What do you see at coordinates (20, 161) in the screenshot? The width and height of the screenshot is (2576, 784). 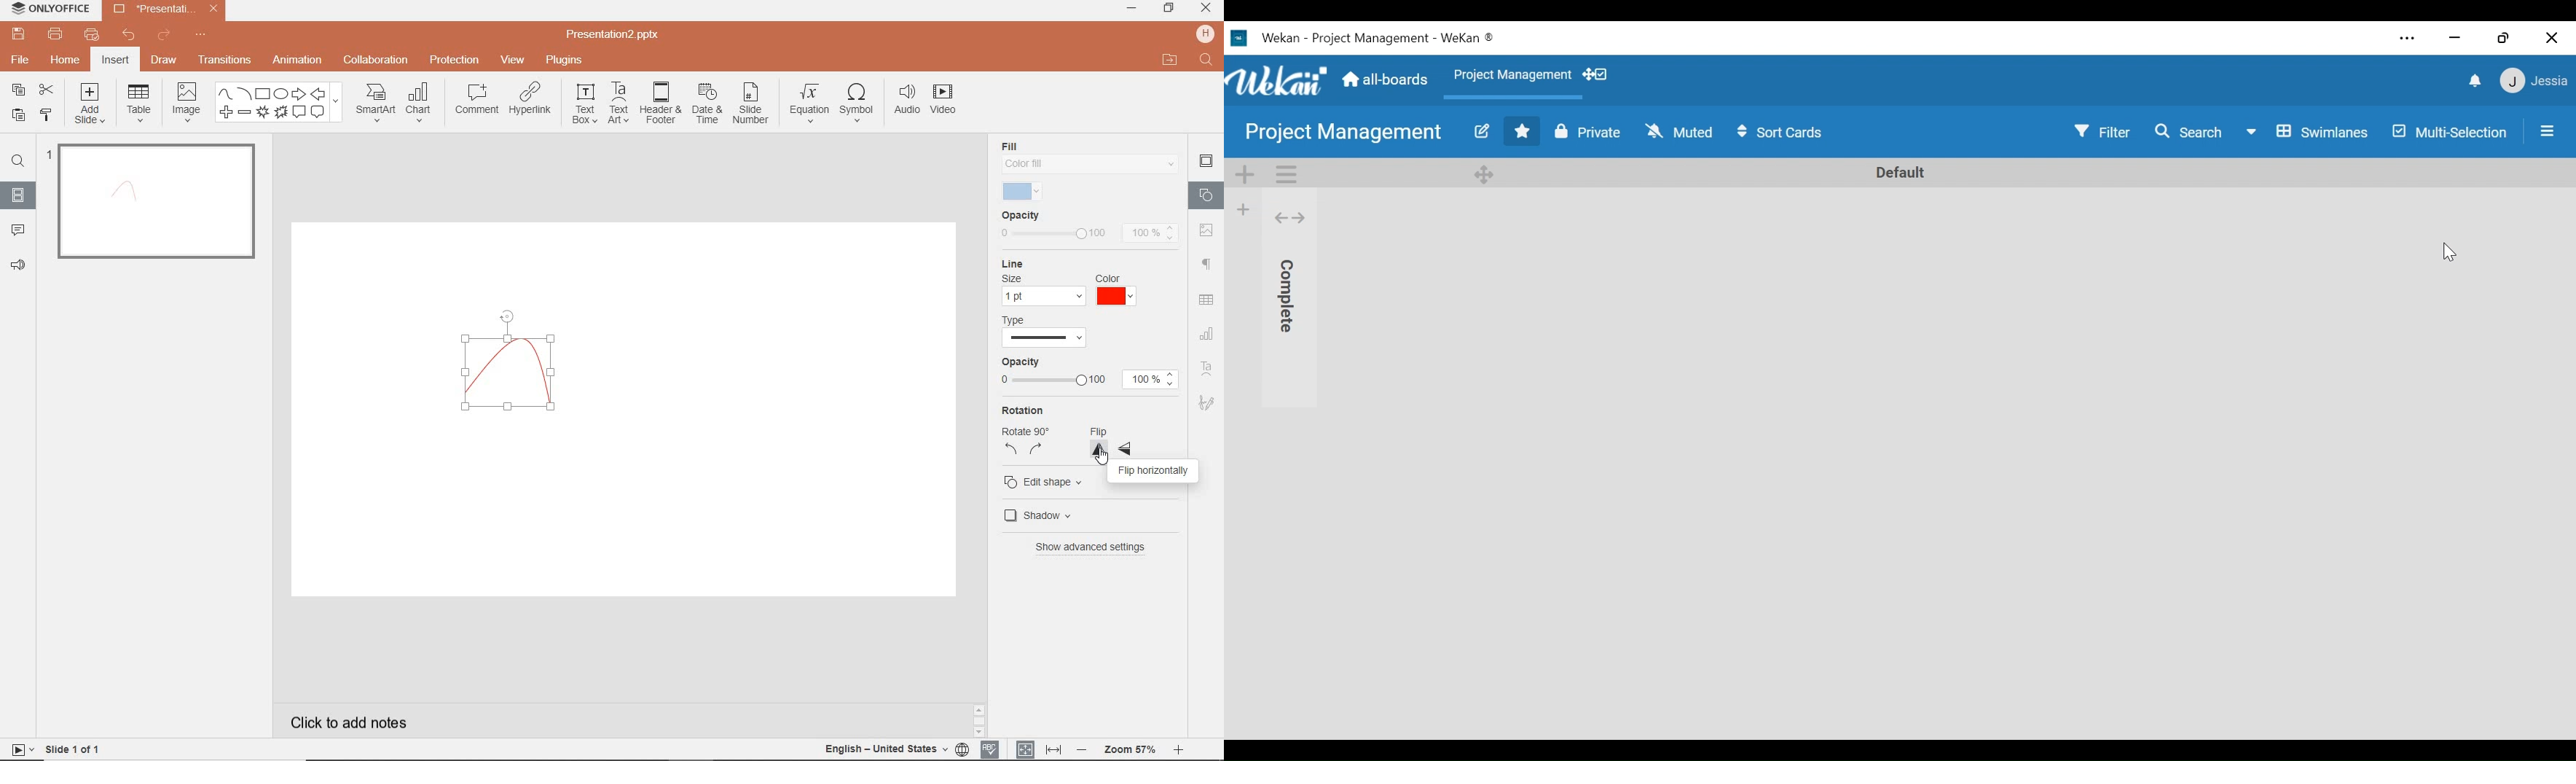 I see `FIND` at bounding box center [20, 161].